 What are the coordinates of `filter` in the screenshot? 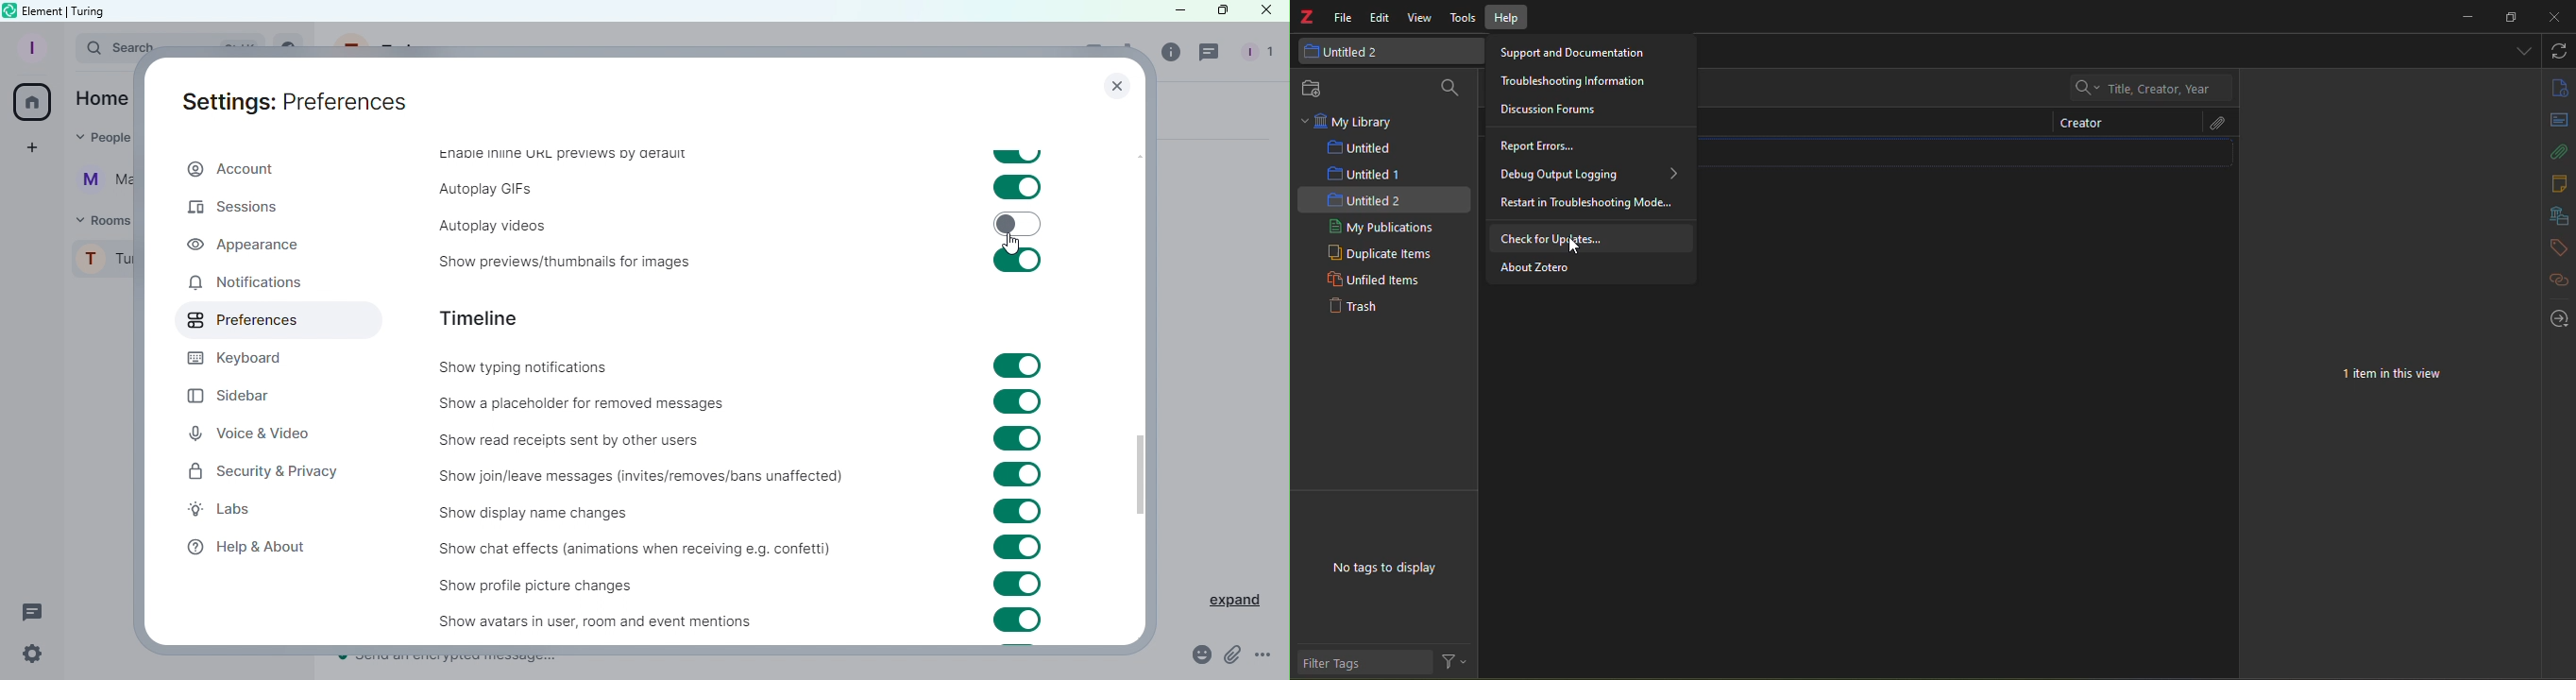 It's located at (1454, 661).